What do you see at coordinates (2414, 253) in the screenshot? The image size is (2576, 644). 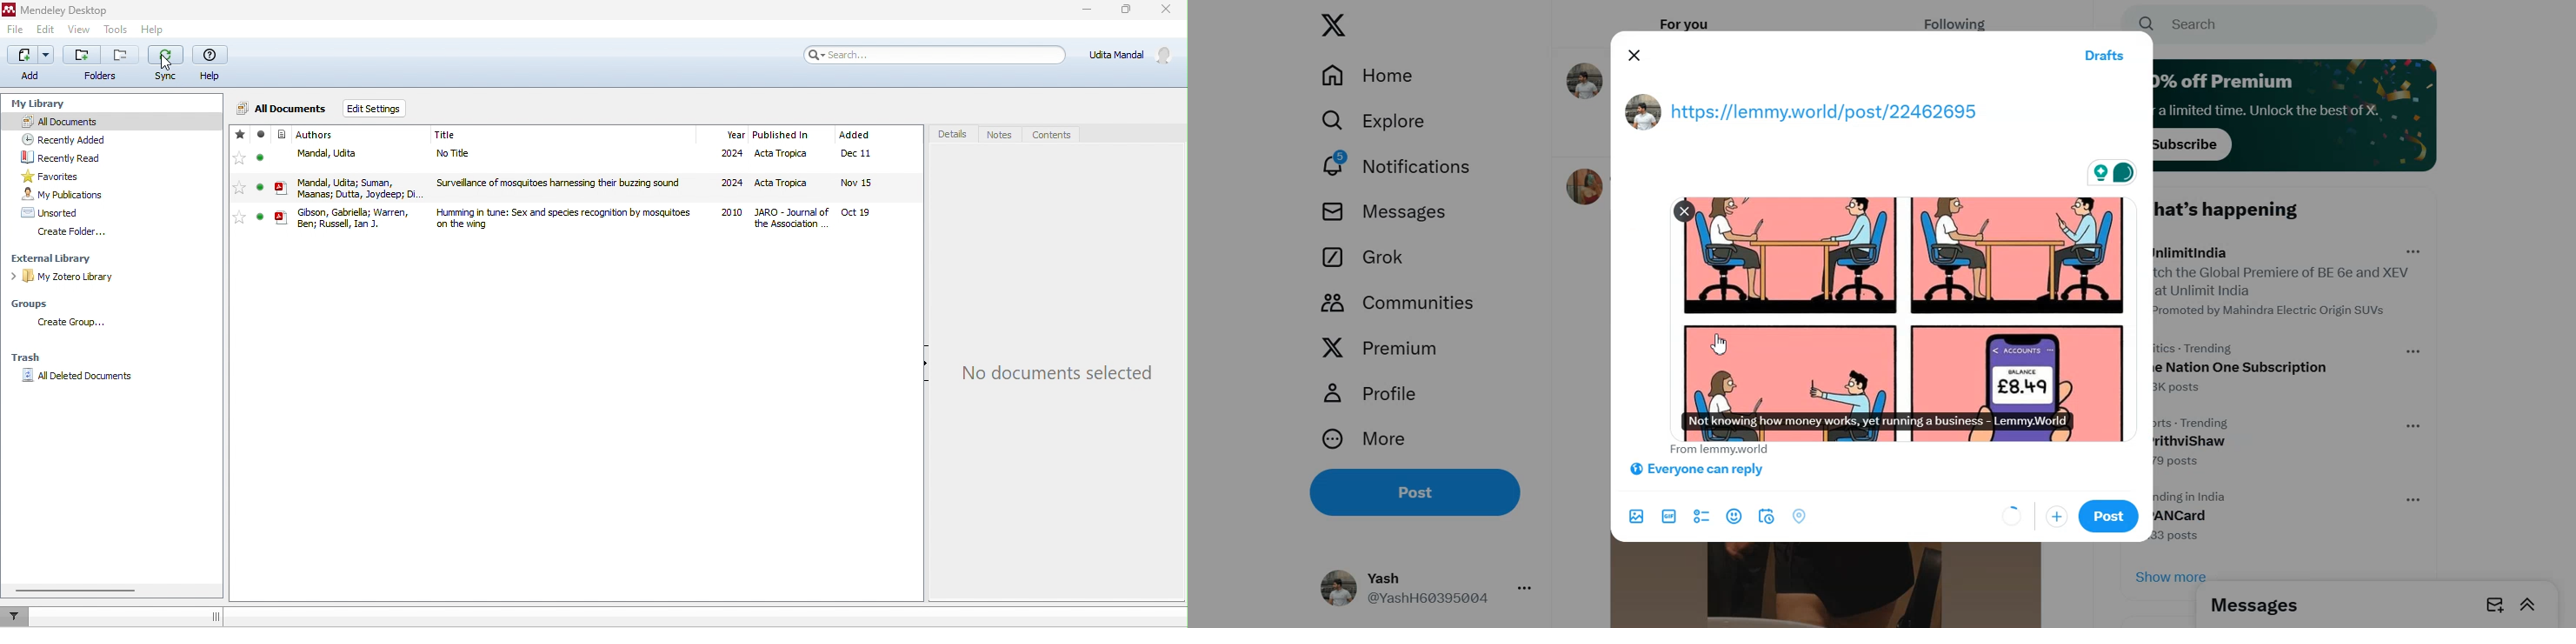 I see `options` at bounding box center [2414, 253].